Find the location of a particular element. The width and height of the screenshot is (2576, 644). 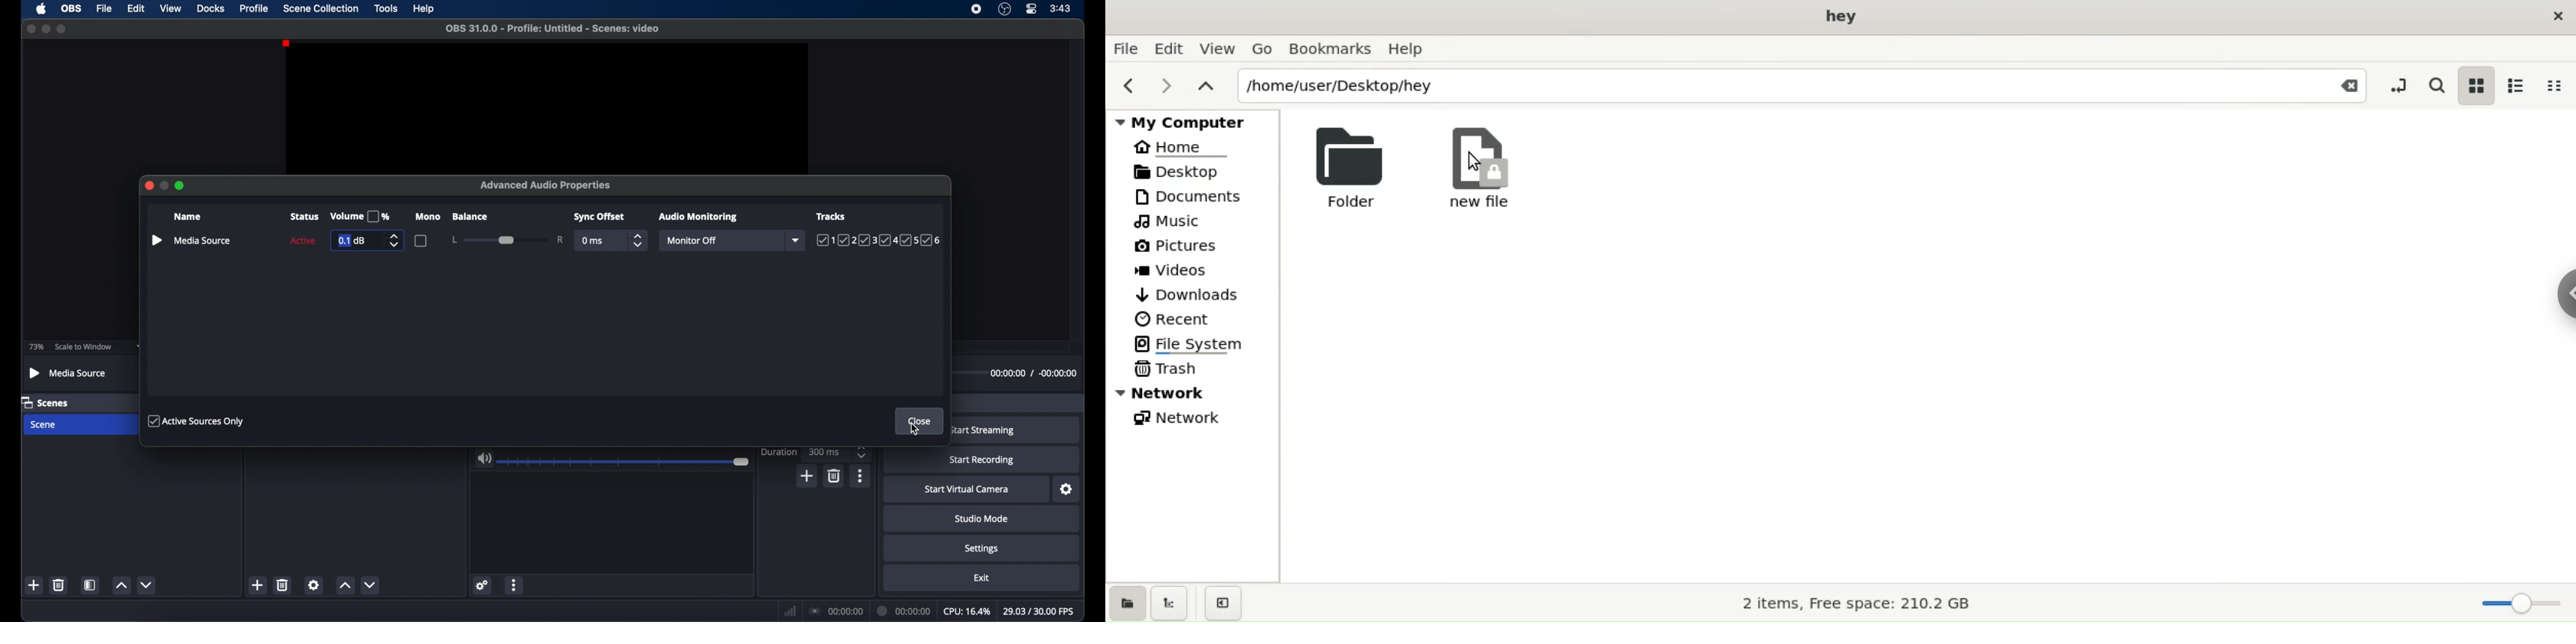

settings is located at coordinates (483, 585).